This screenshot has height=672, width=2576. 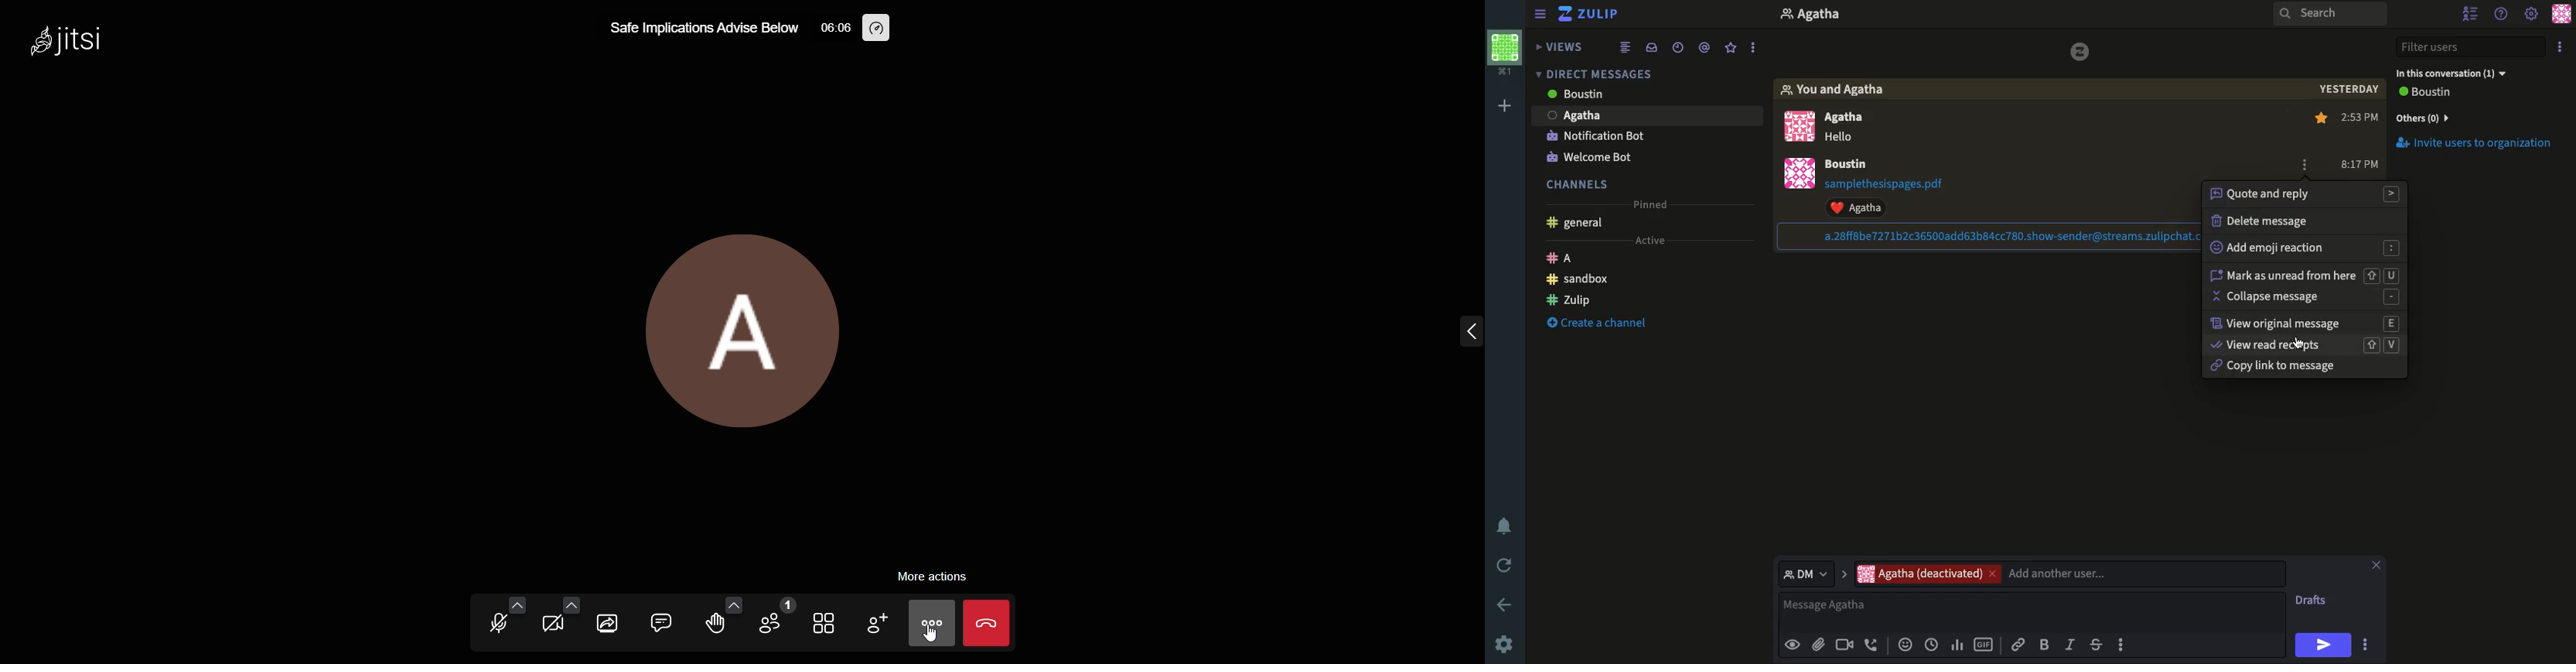 What do you see at coordinates (1651, 46) in the screenshot?
I see `Inbox` at bounding box center [1651, 46].